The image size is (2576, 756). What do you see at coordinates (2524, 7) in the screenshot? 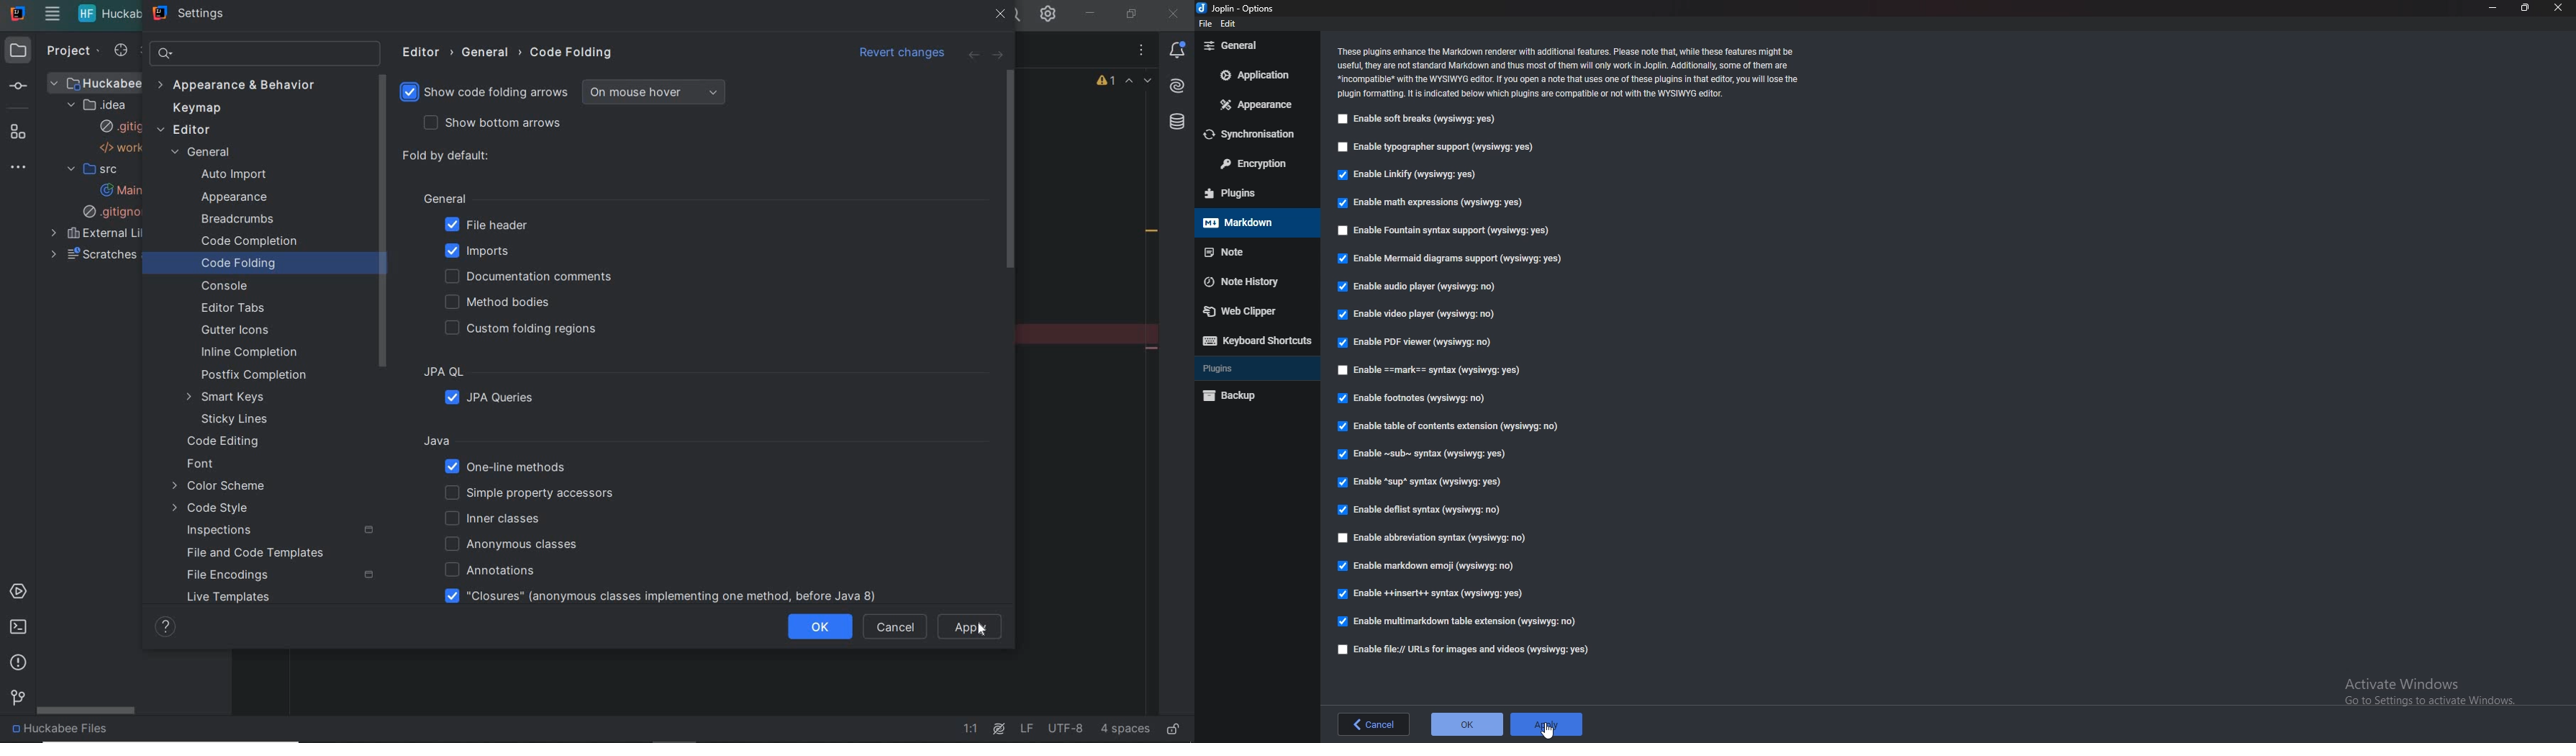
I see `Resize` at bounding box center [2524, 7].